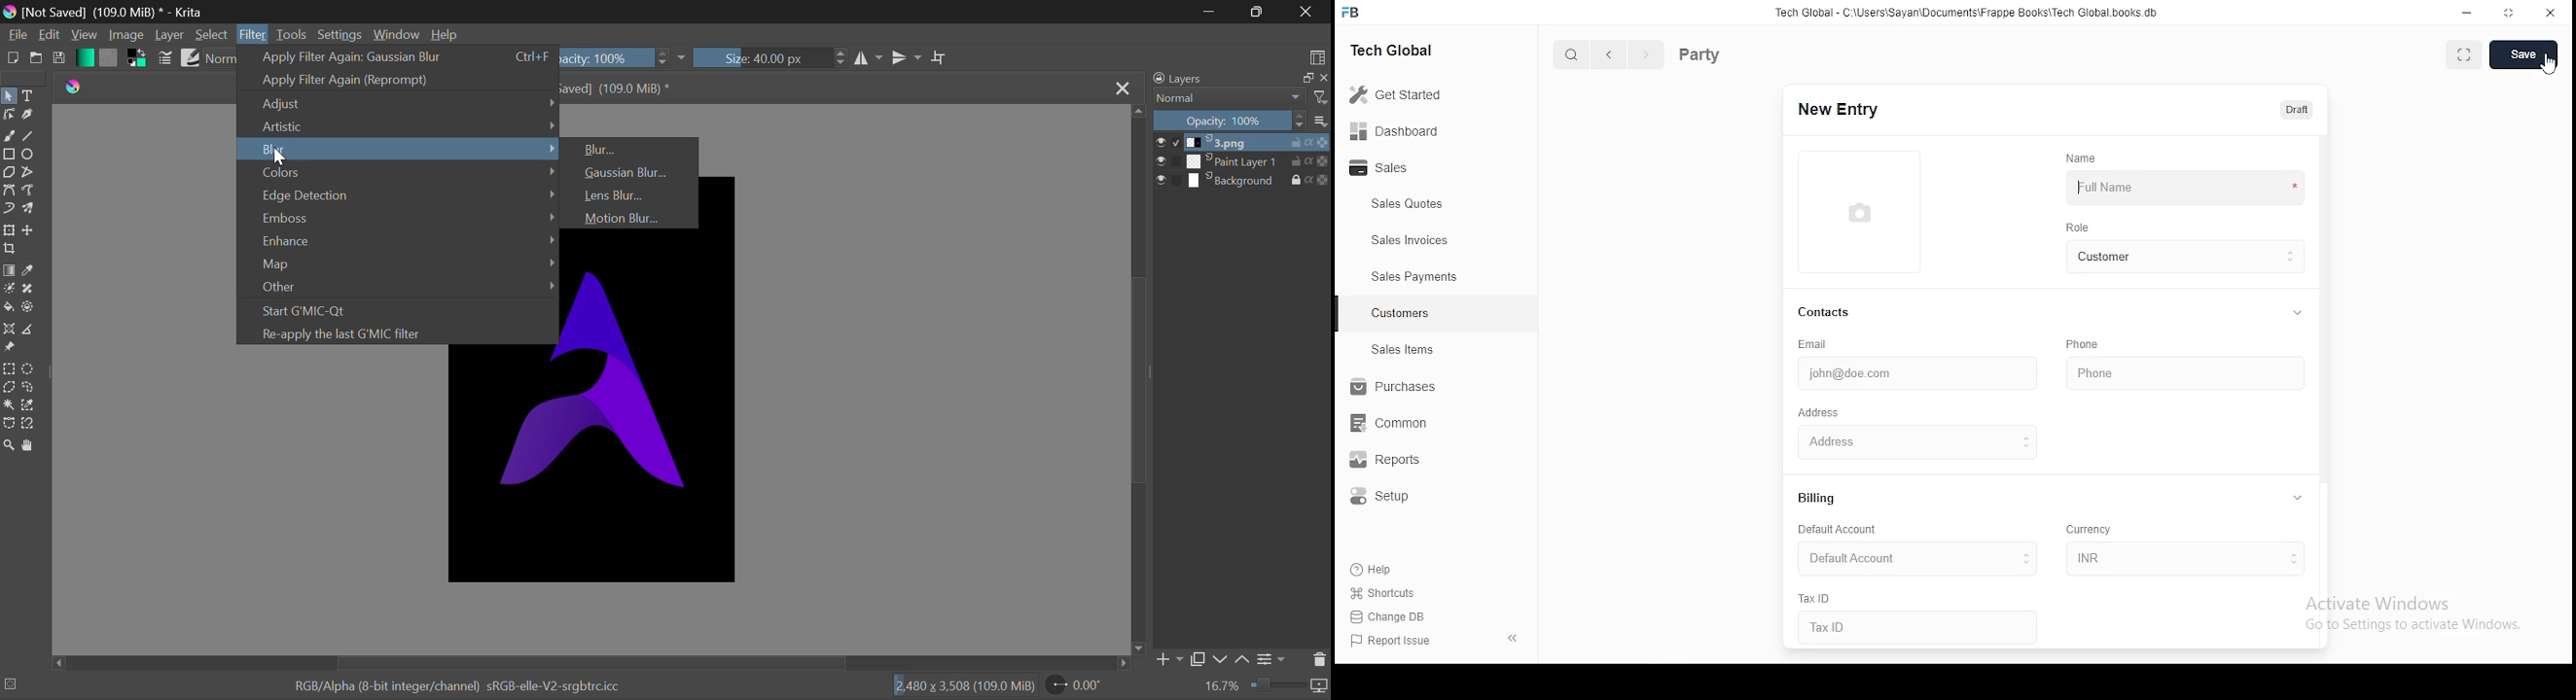 The width and height of the screenshot is (2576, 700). Describe the element at coordinates (2468, 13) in the screenshot. I see `minimize` at that location.